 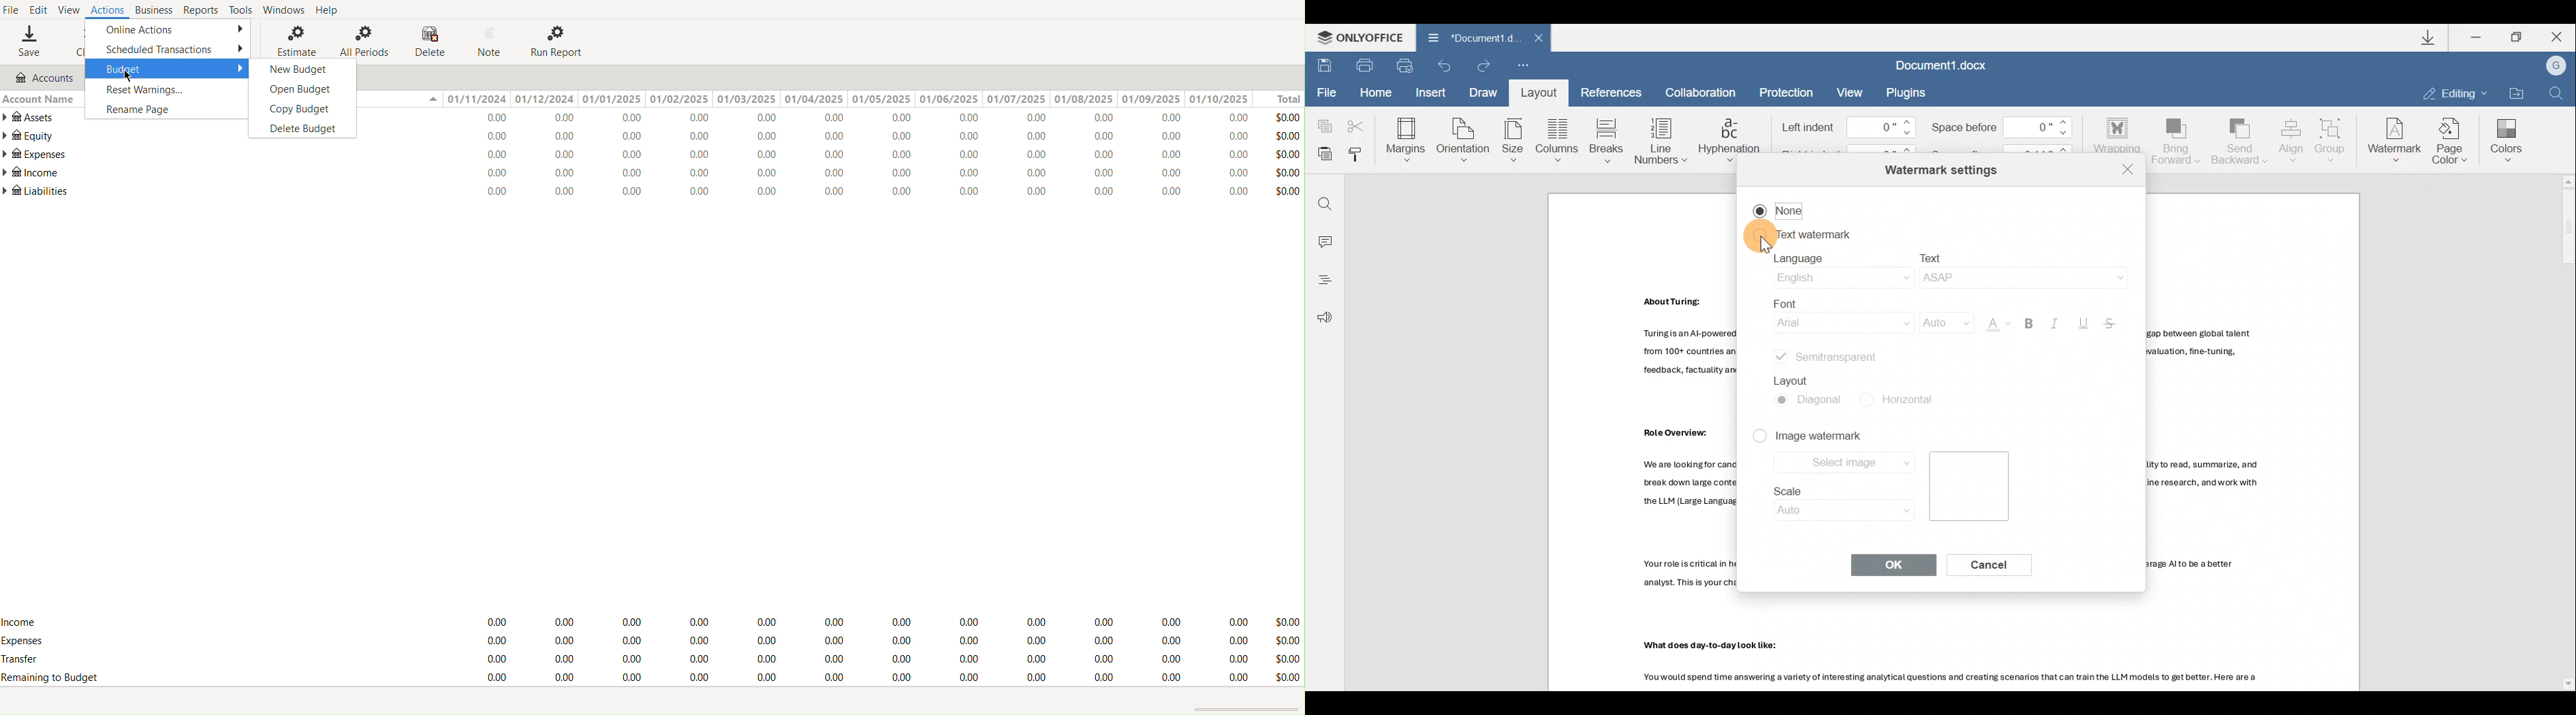 What do you see at coordinates (2059, 322) in the screenshot?
I see `Italic` at bounding box center [2059, 322].